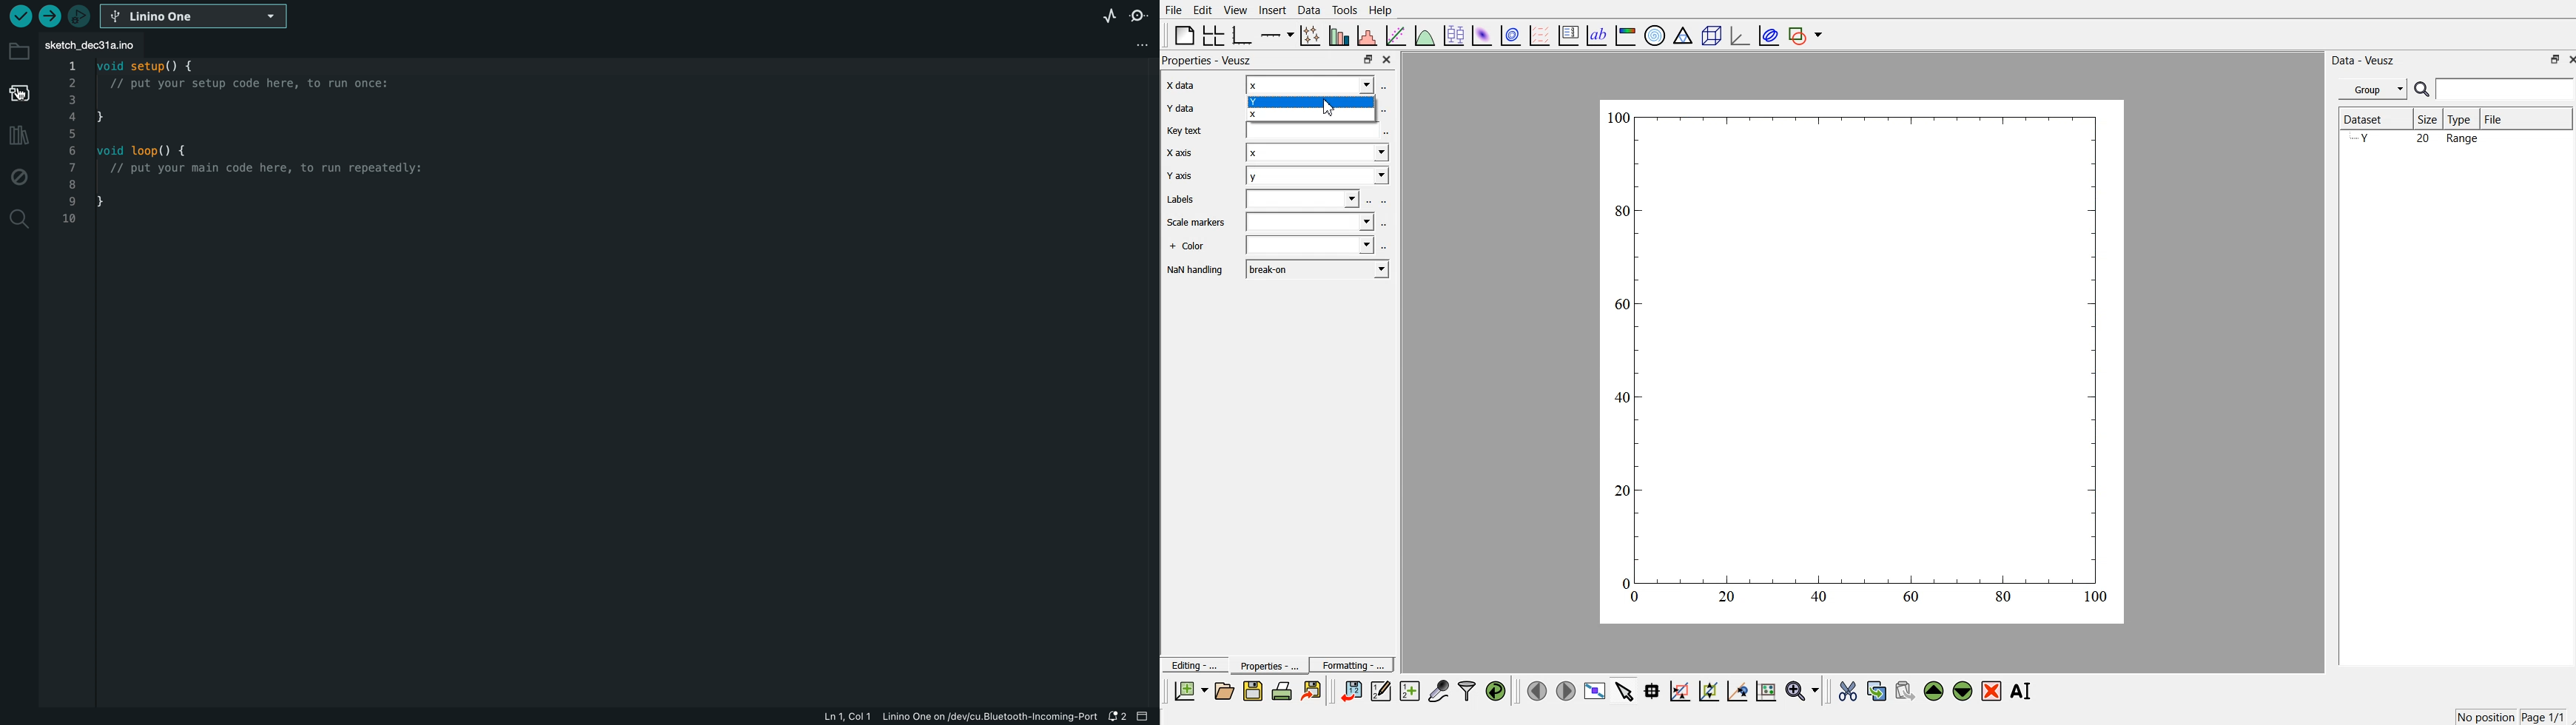 The height and width of the screenshot is (728, 2576). Describe the element at coordinates (1316, 130) in the screenshot. I see `field` at that location.